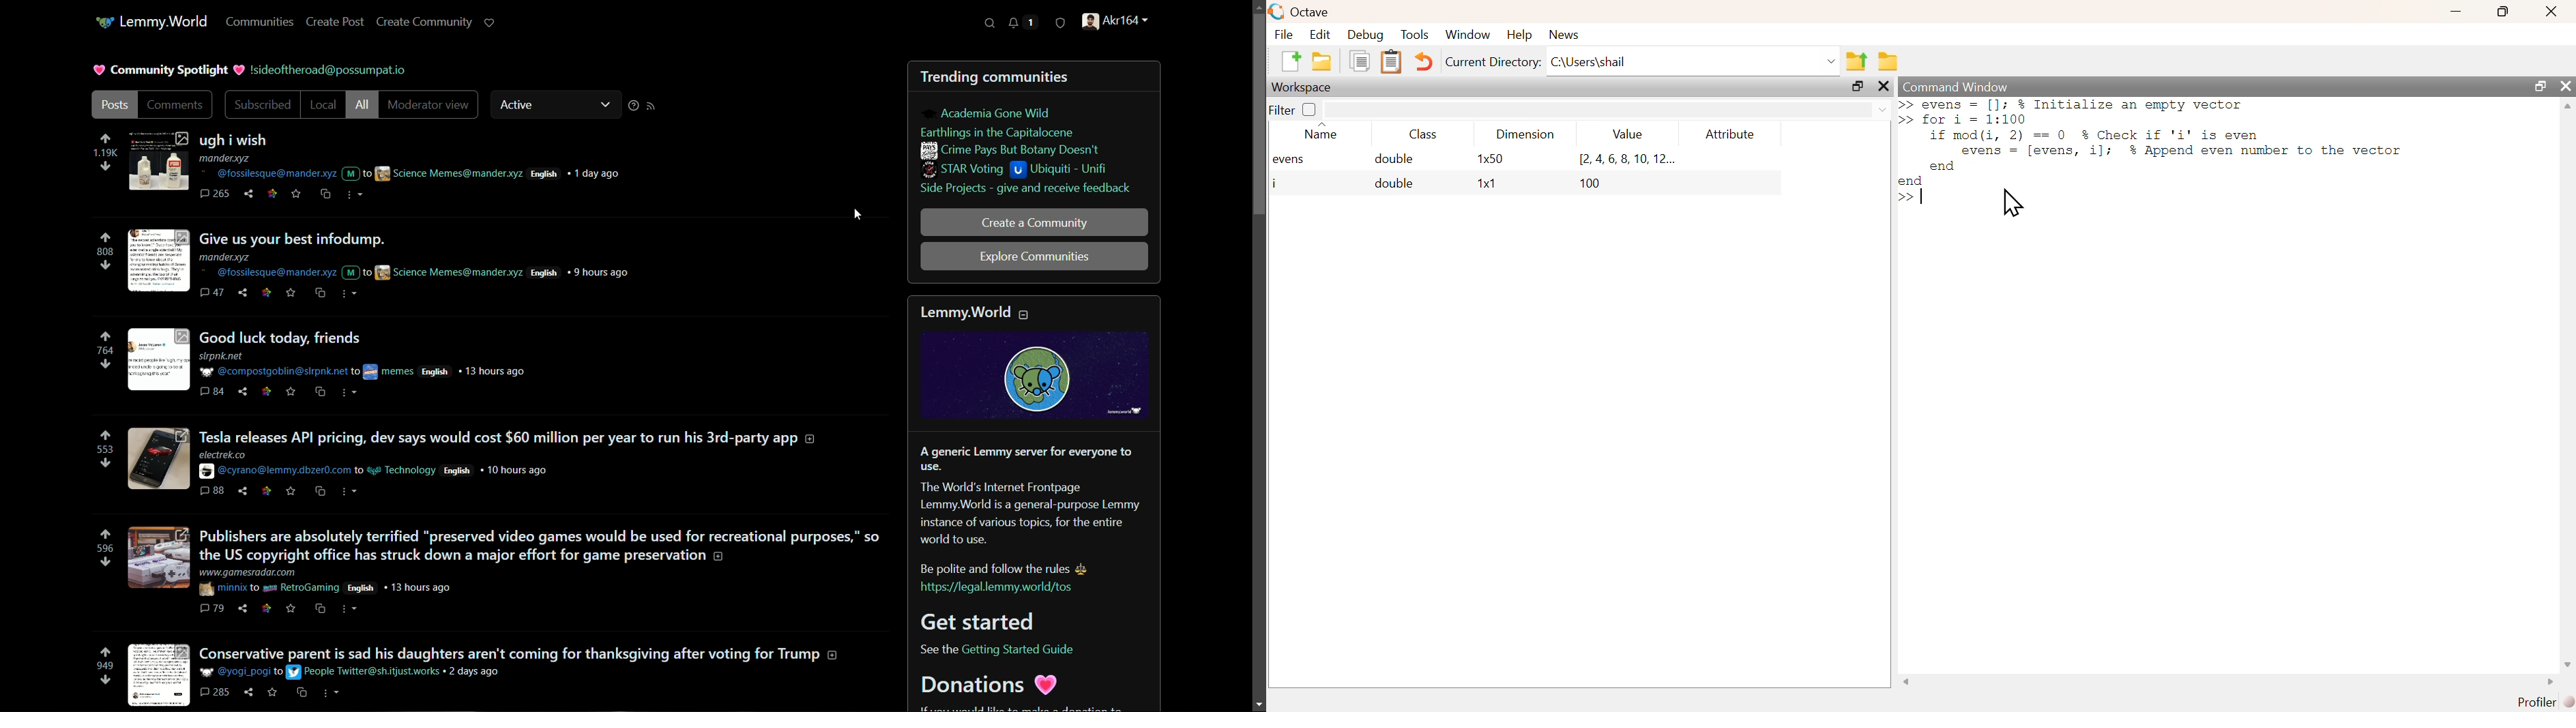  I want to click on @compostgoblin@slrpnk.net, so click(272, 372).